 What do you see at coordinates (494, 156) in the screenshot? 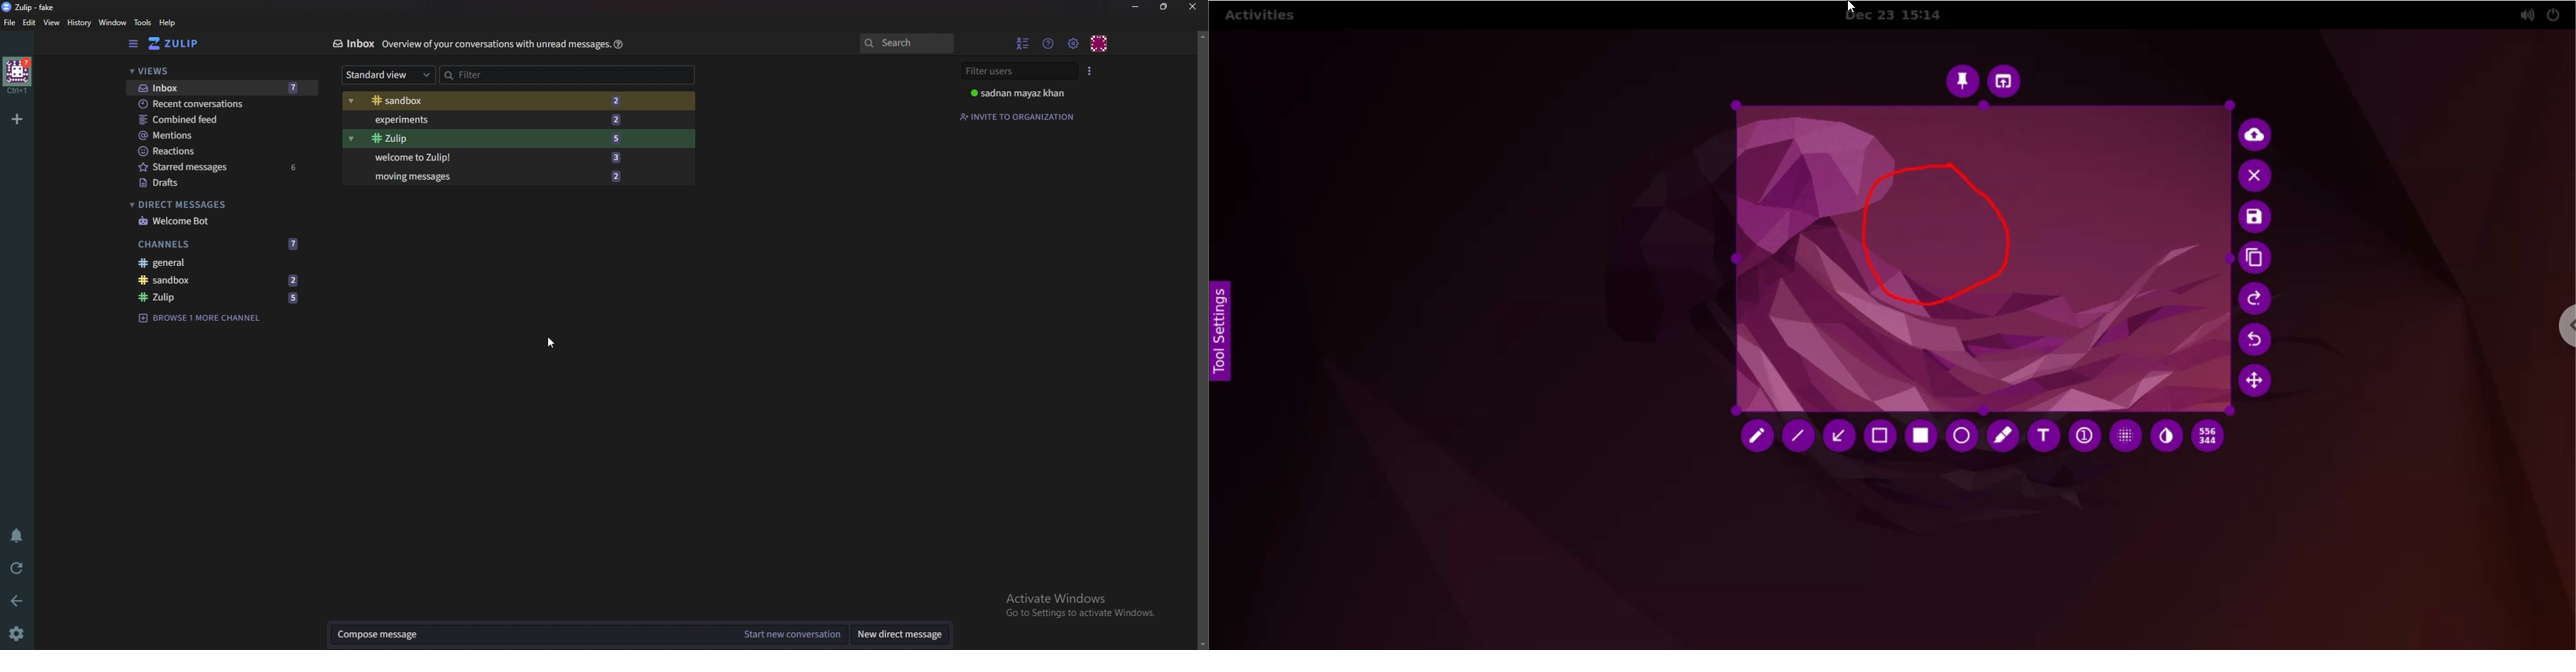
I see `Welcome to zulip` at bounding box center [494, 156].